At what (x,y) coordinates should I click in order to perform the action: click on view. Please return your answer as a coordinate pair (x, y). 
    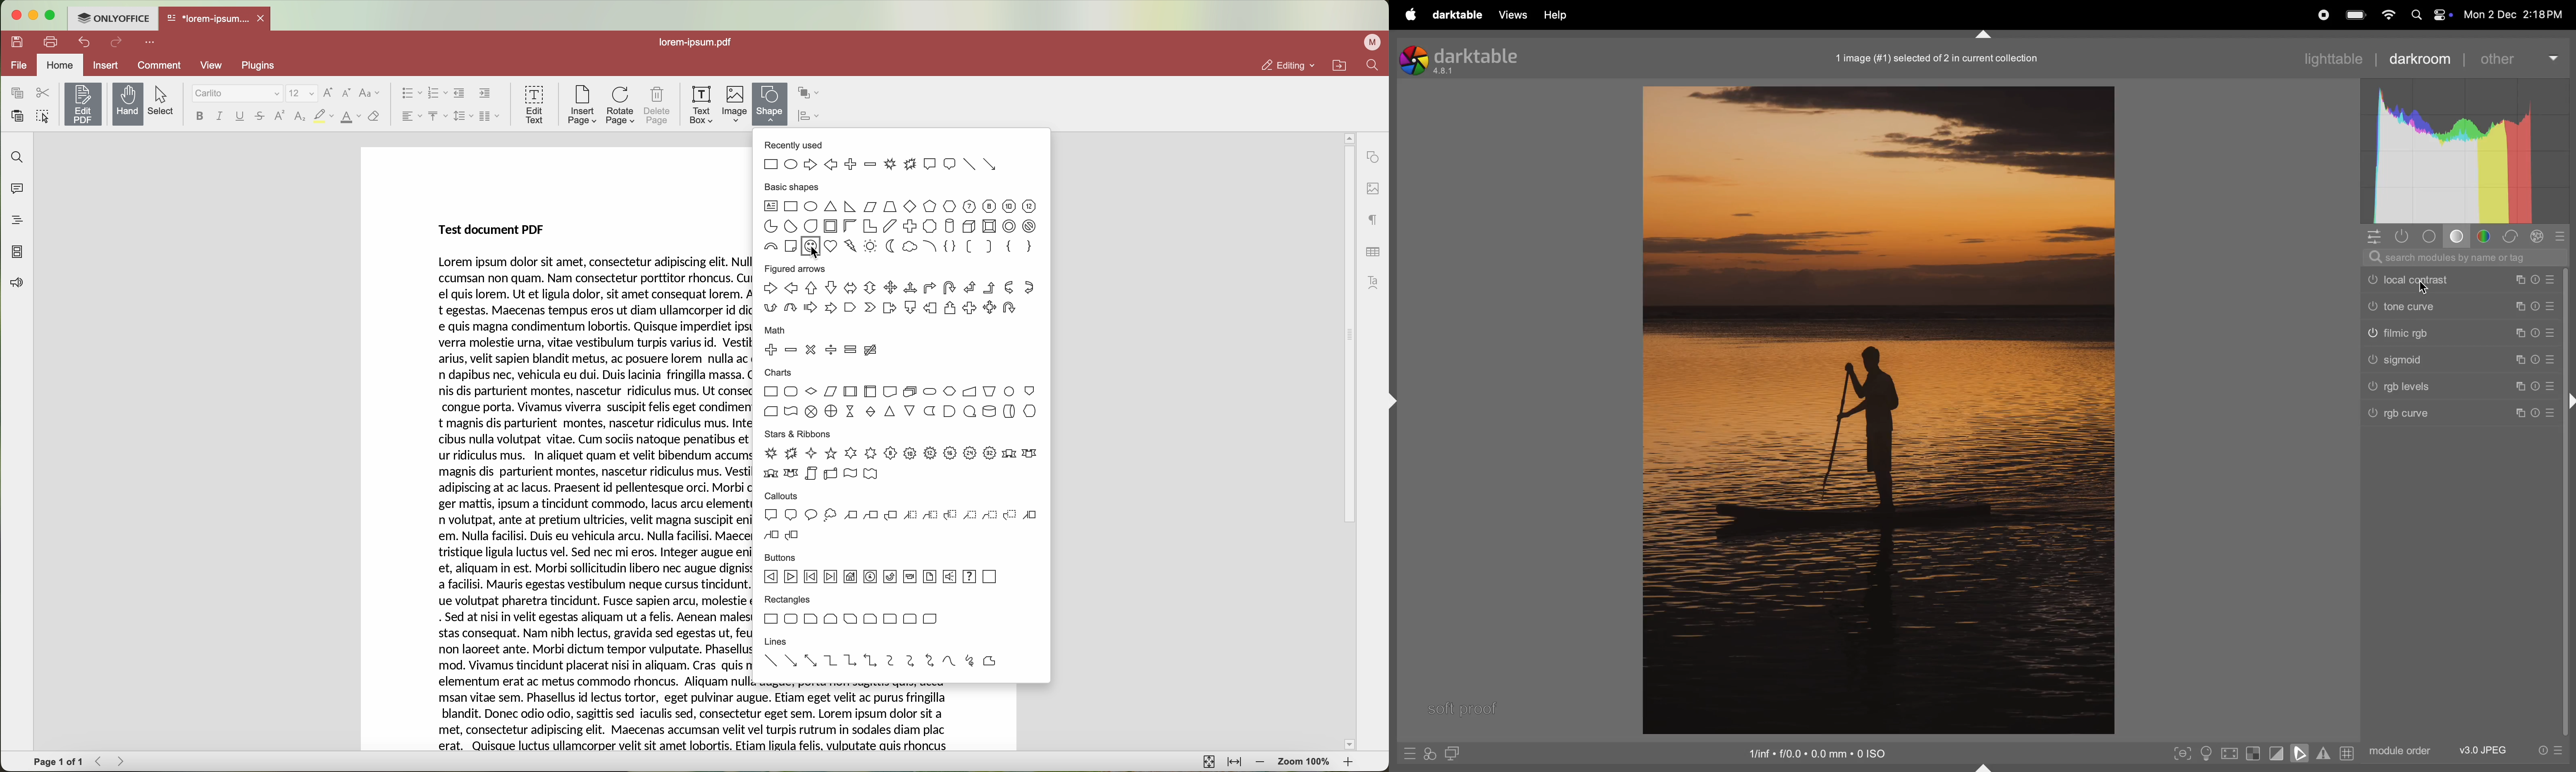
    Looking at the image, I should click on (211, 64).